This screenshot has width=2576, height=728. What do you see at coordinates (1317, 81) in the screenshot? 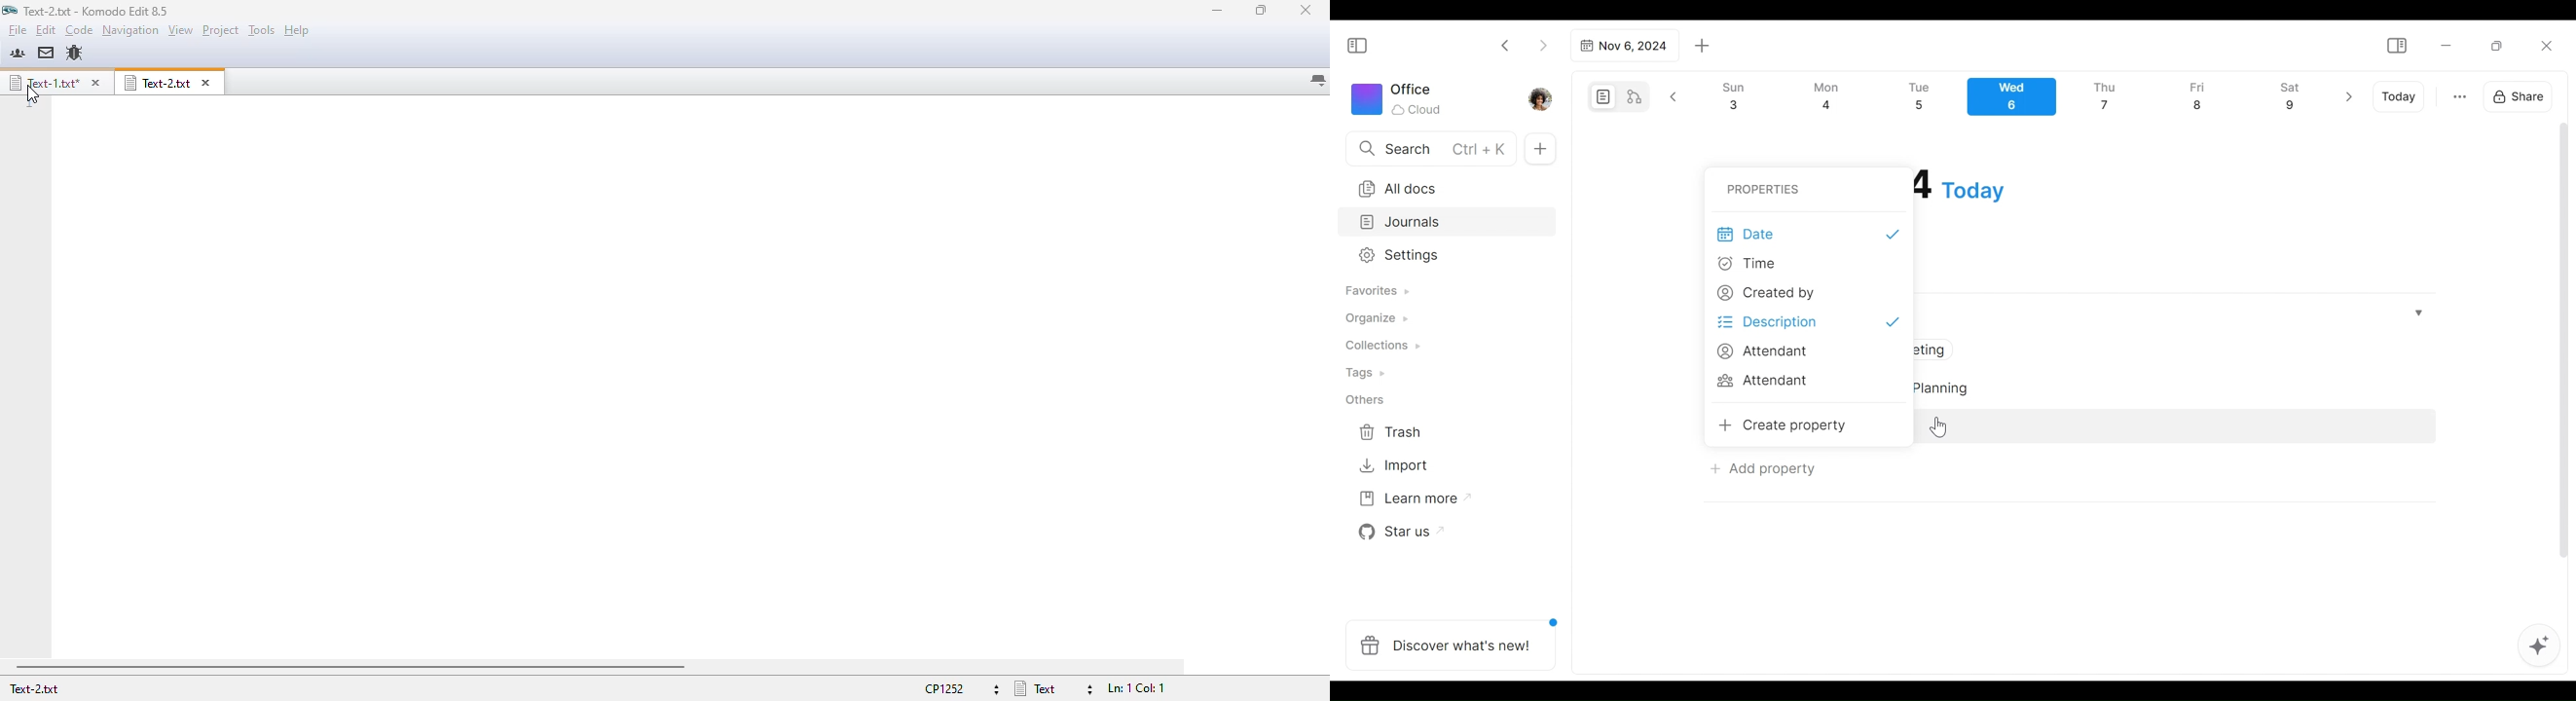
I see `list all tabs` at bounding box center [1317, 81].